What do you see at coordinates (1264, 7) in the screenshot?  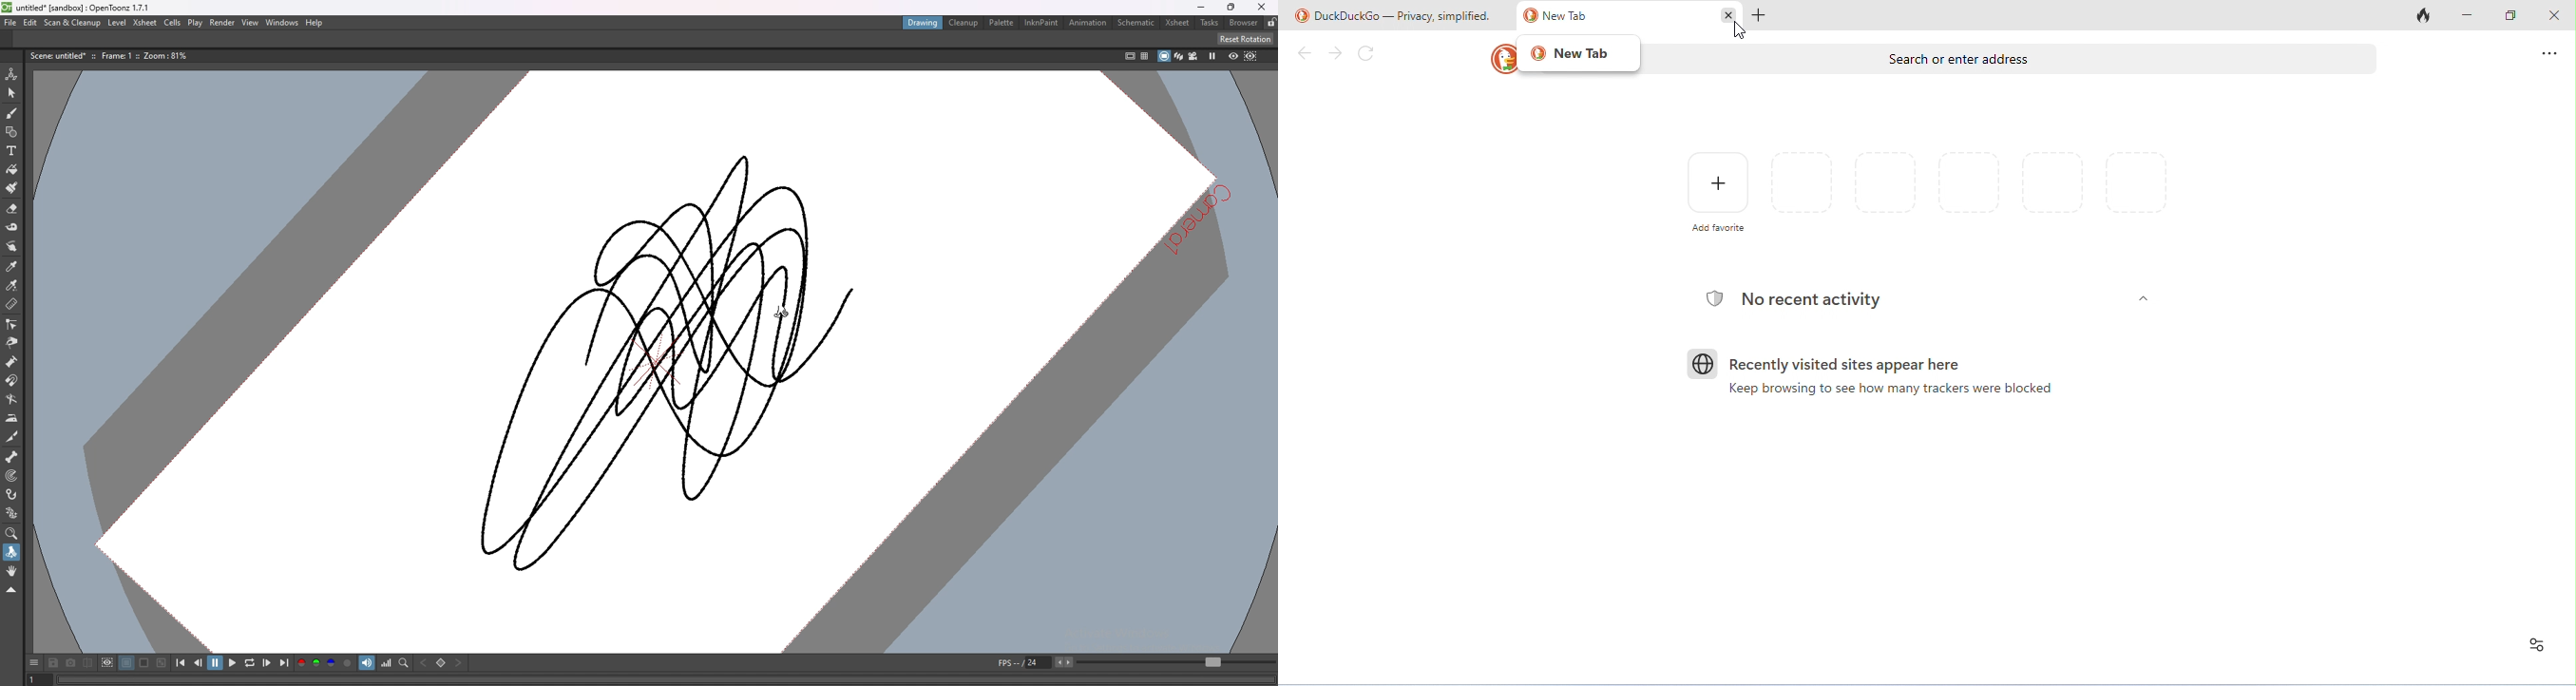 I see `close` at bounding box center [1264, 7].